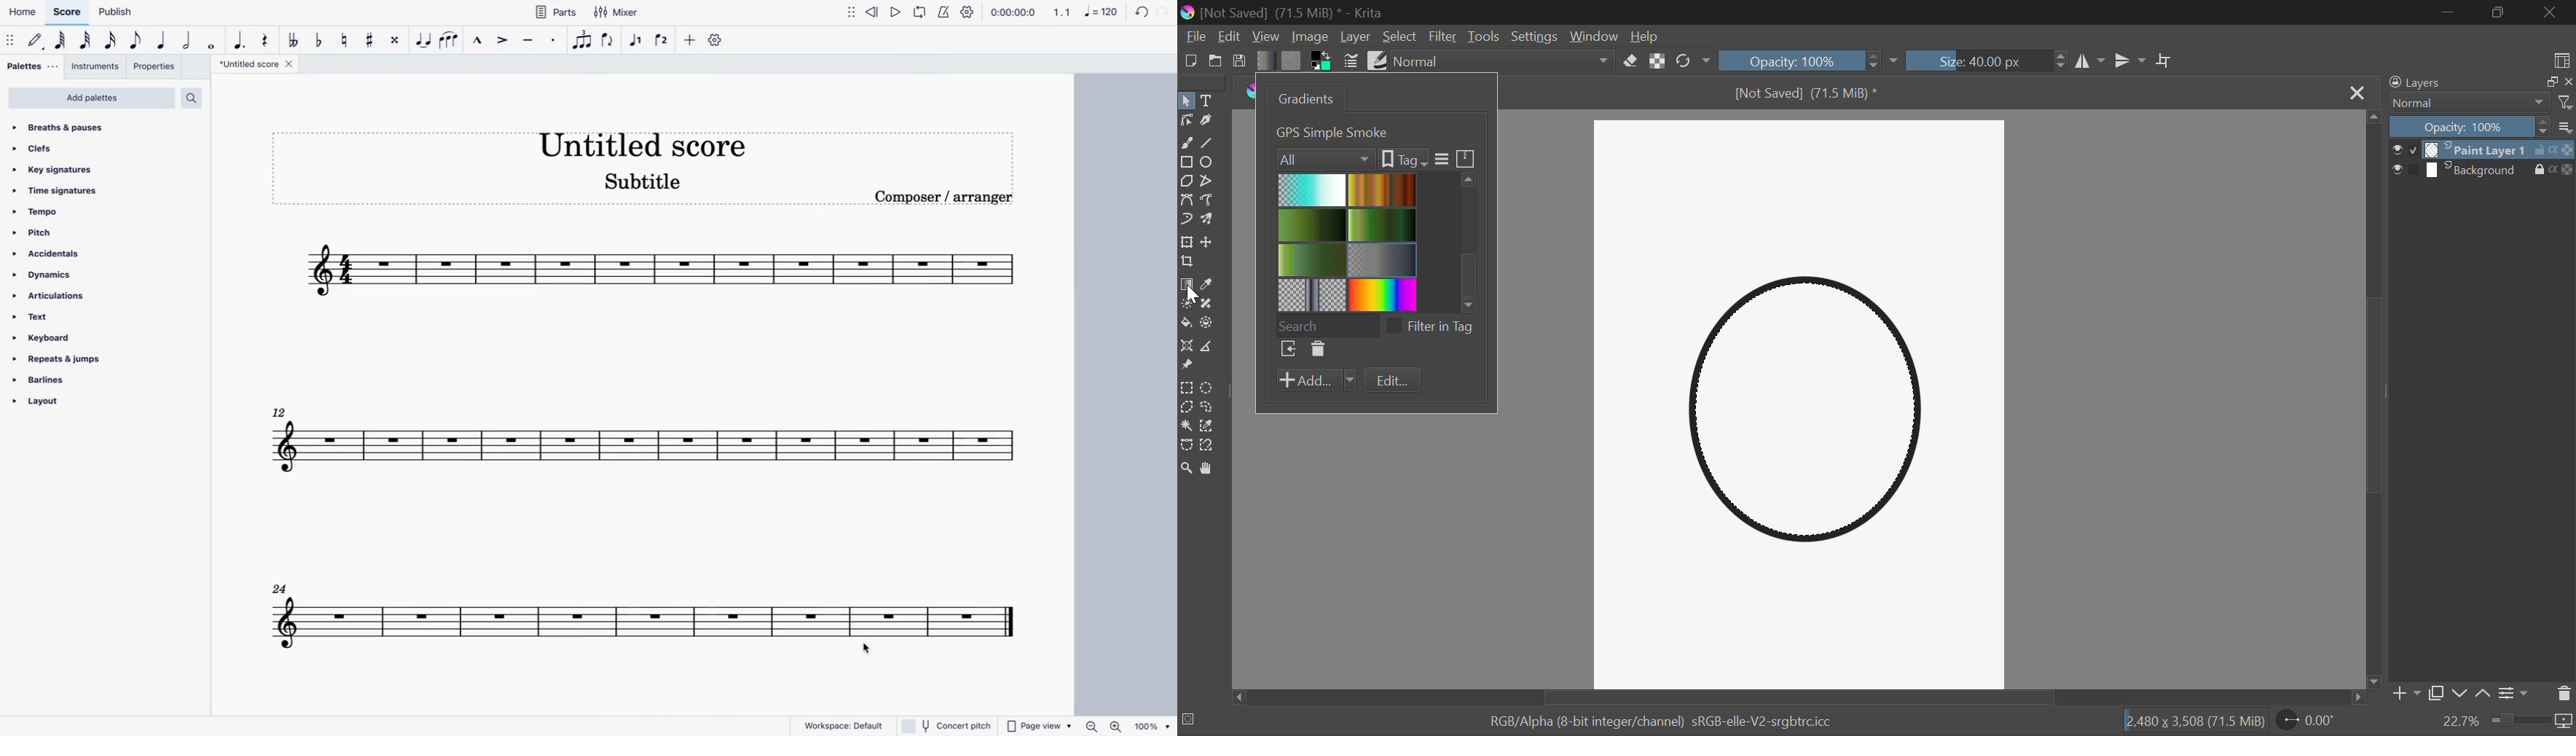 The height and width of the screenshot is (756, 2576). Describe the element at coordinates (1187, 324) in the screenshot. I see `Fill` at that location.